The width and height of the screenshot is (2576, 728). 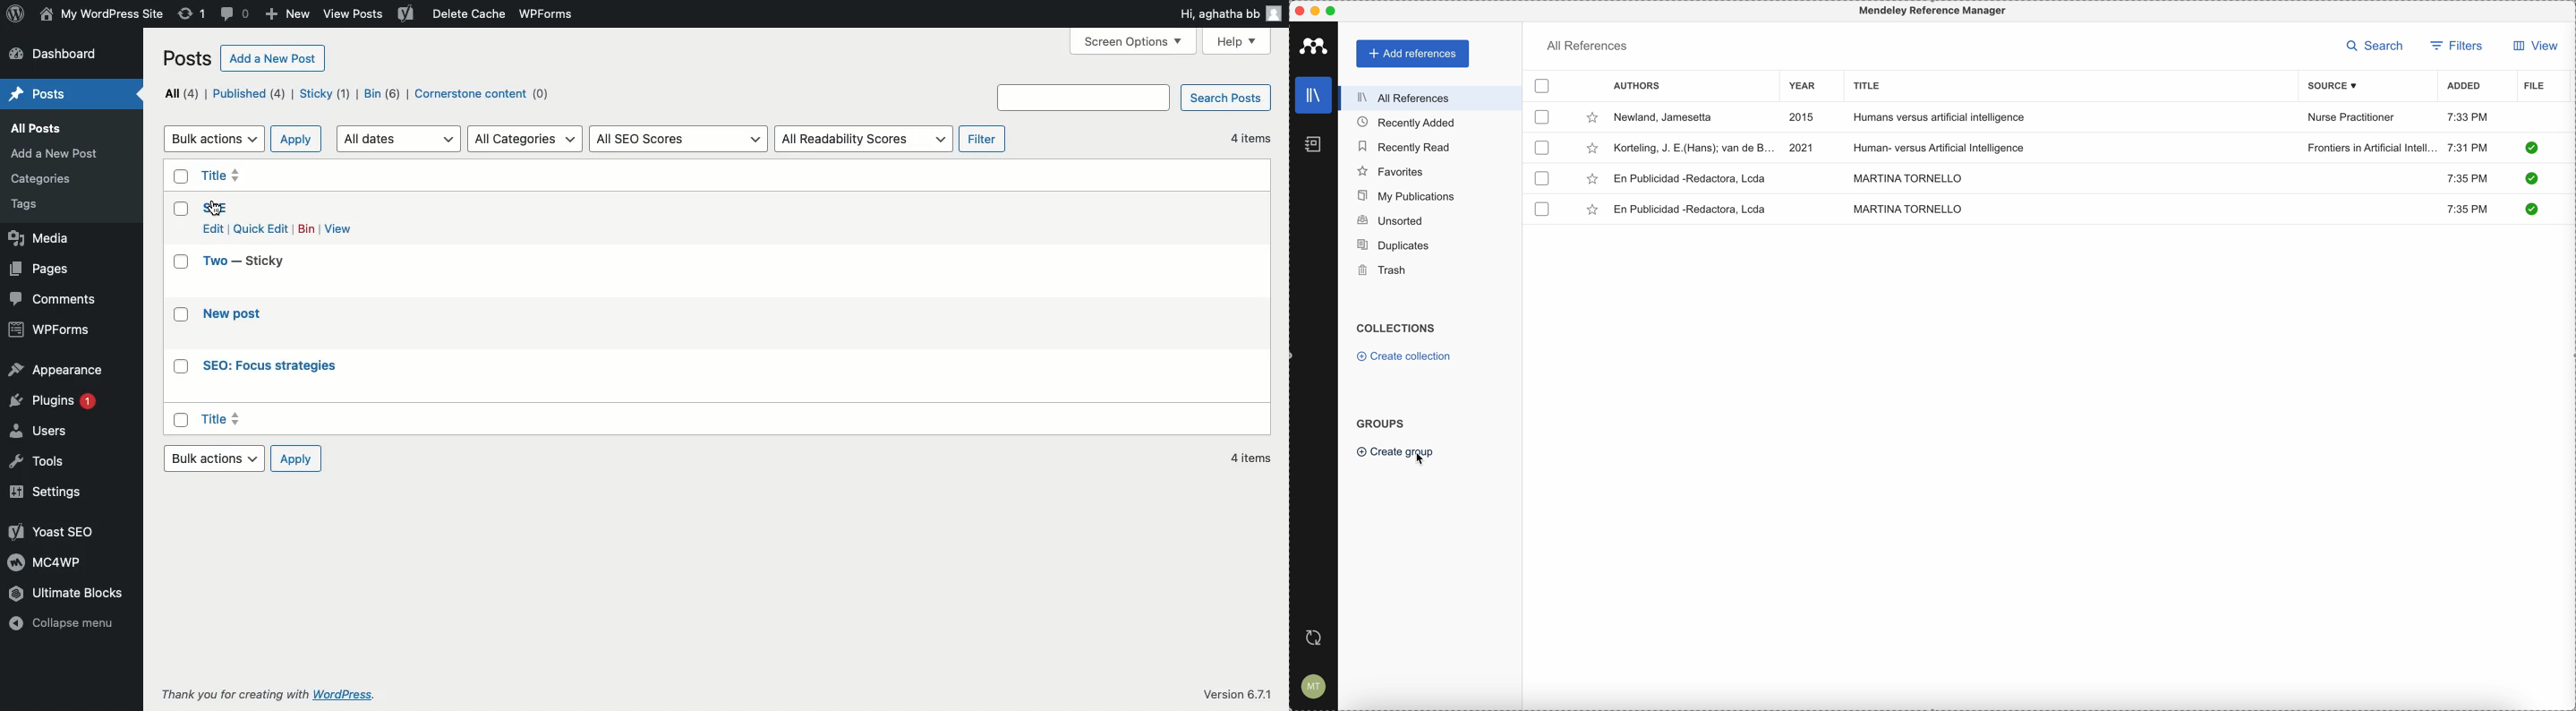 I want to click on Collapse menu , so click(x=73, y=621).